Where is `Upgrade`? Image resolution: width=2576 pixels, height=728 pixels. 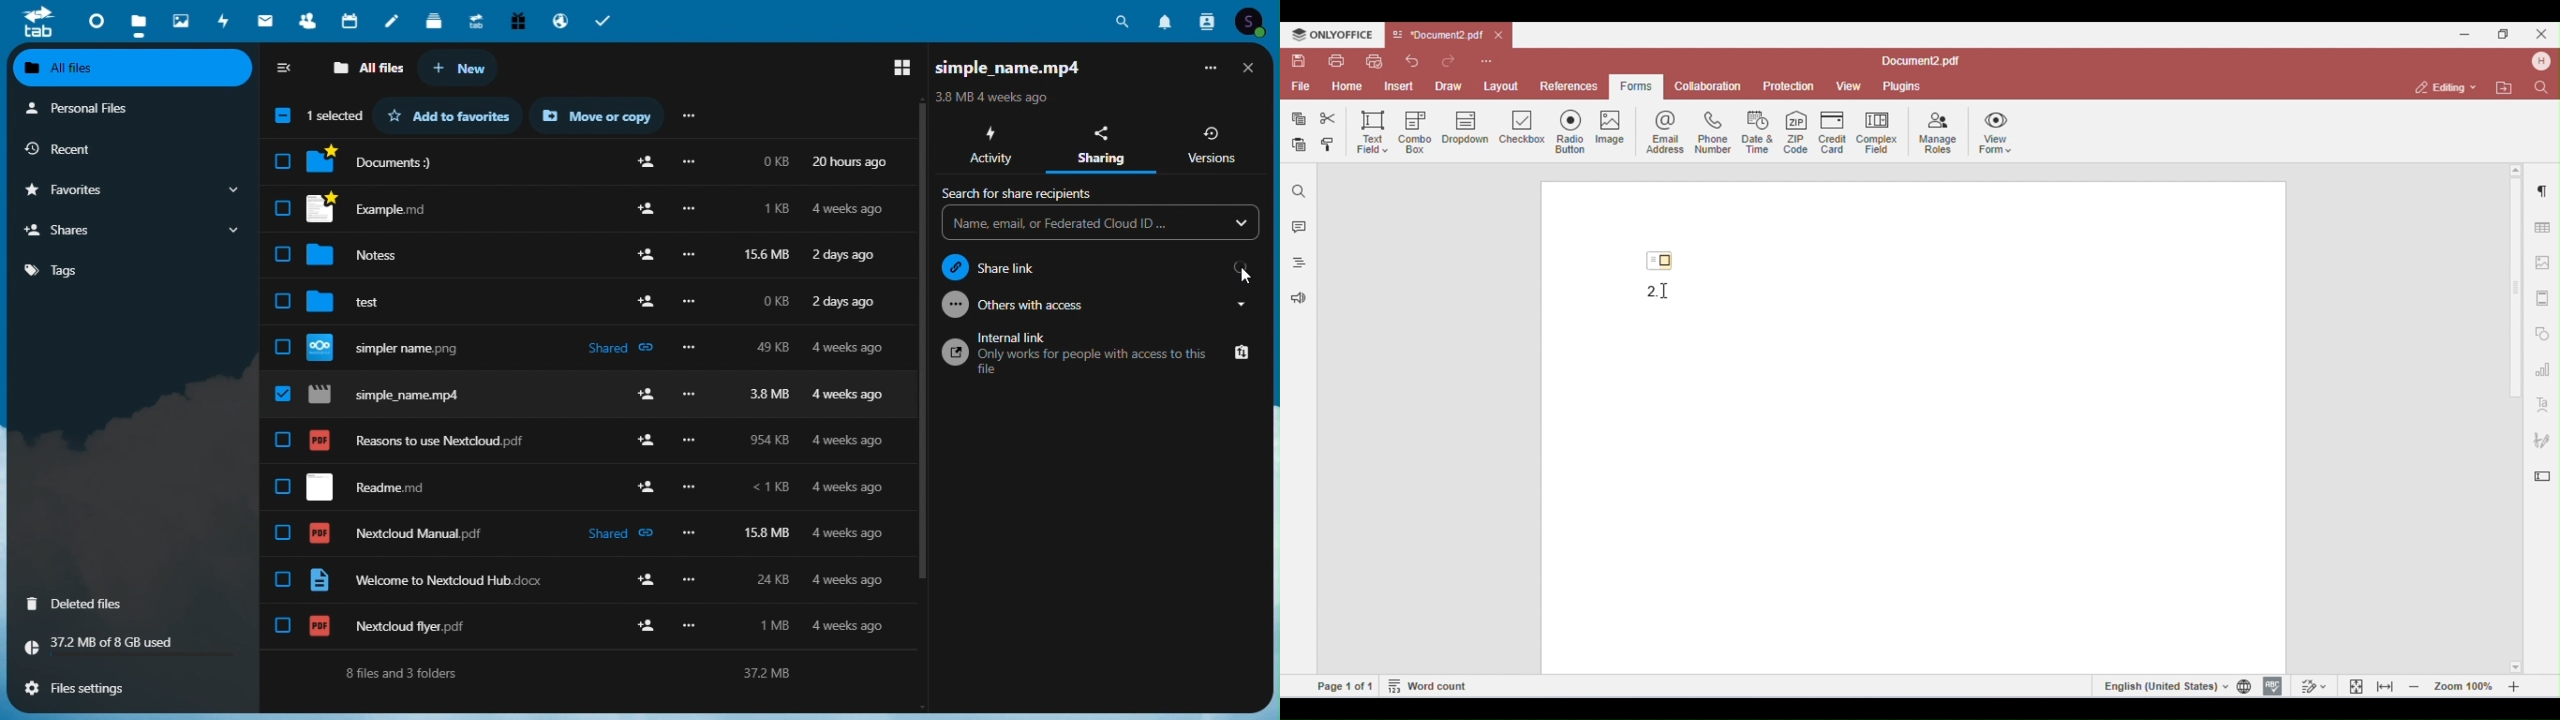
Upgrade is located at coordinates (476, 20).